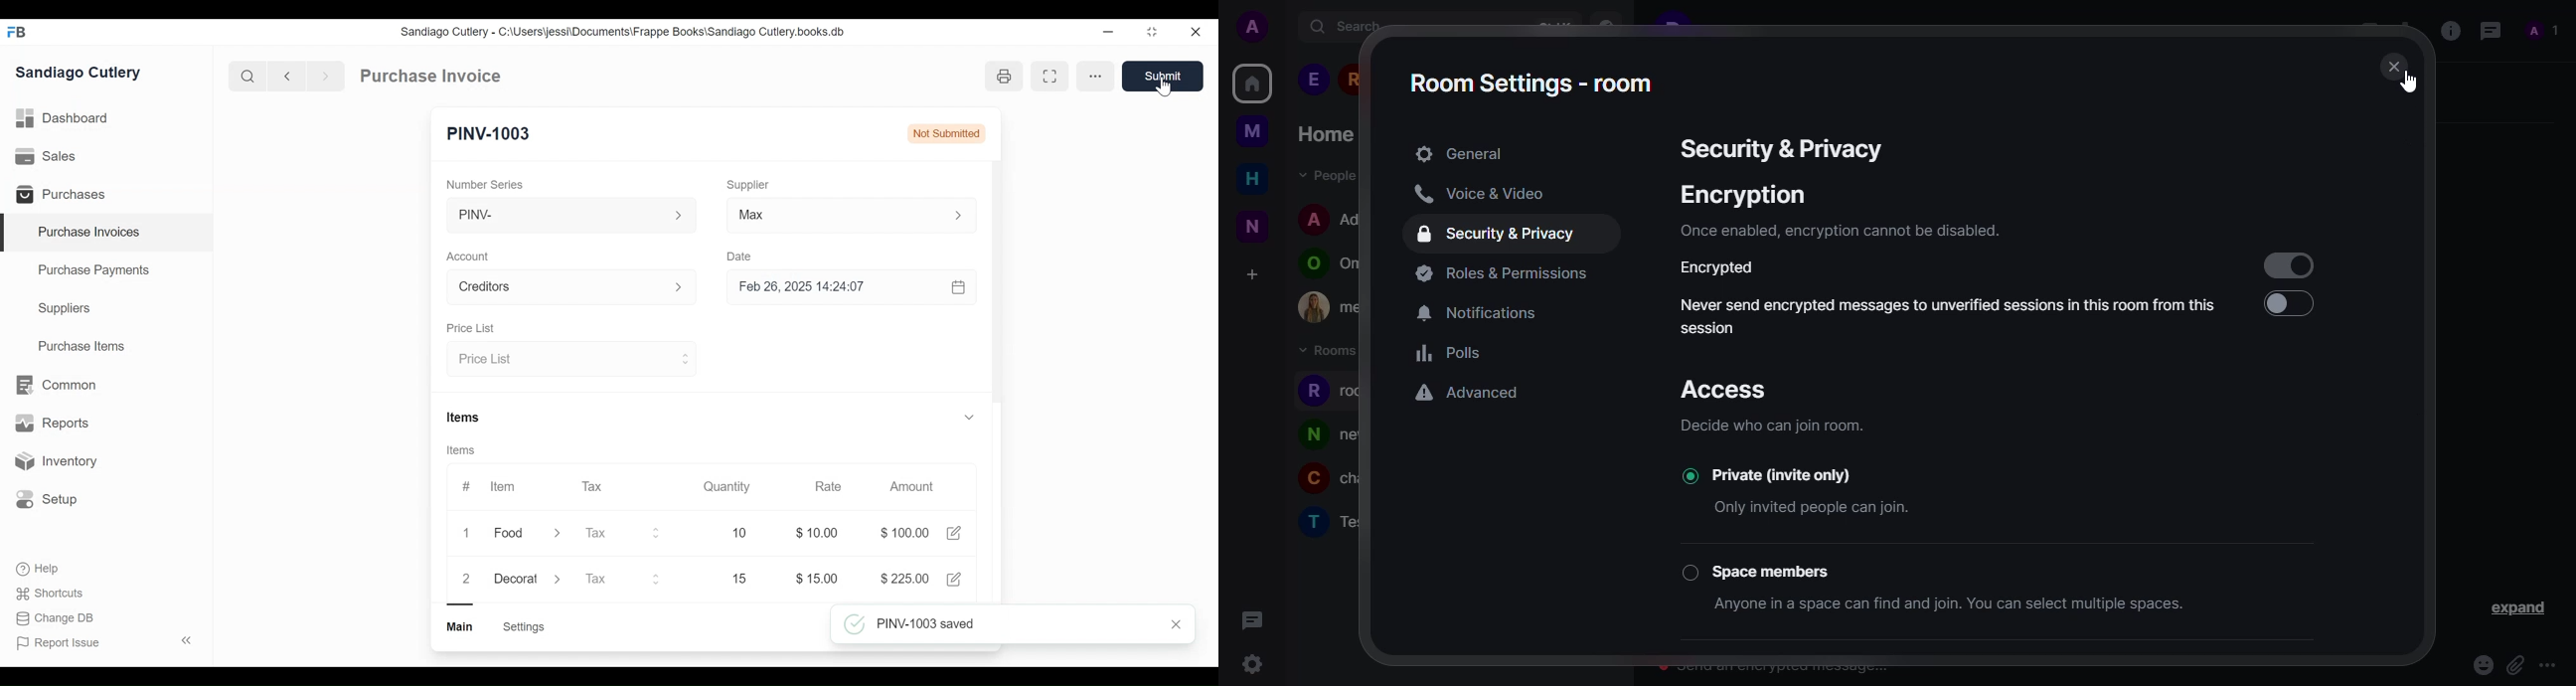 This screenshot has height=700, width=2576. I want to click on more, so click(2551, 665).